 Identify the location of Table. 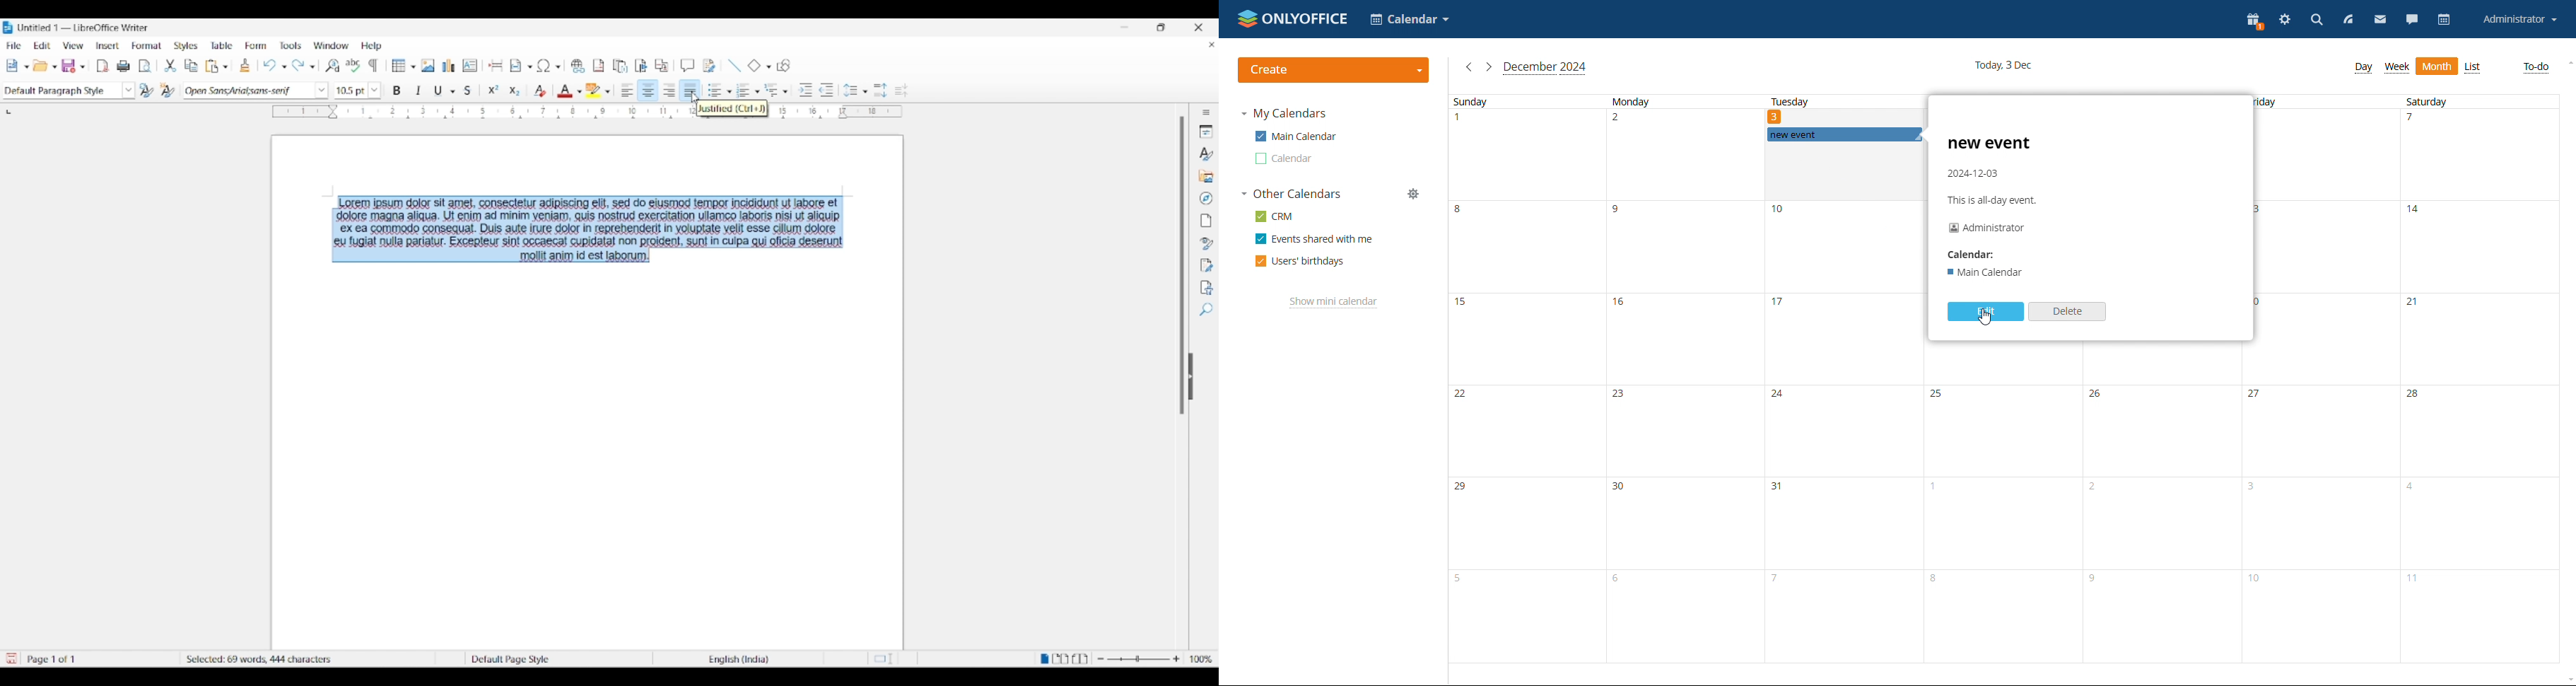
(222, 45).